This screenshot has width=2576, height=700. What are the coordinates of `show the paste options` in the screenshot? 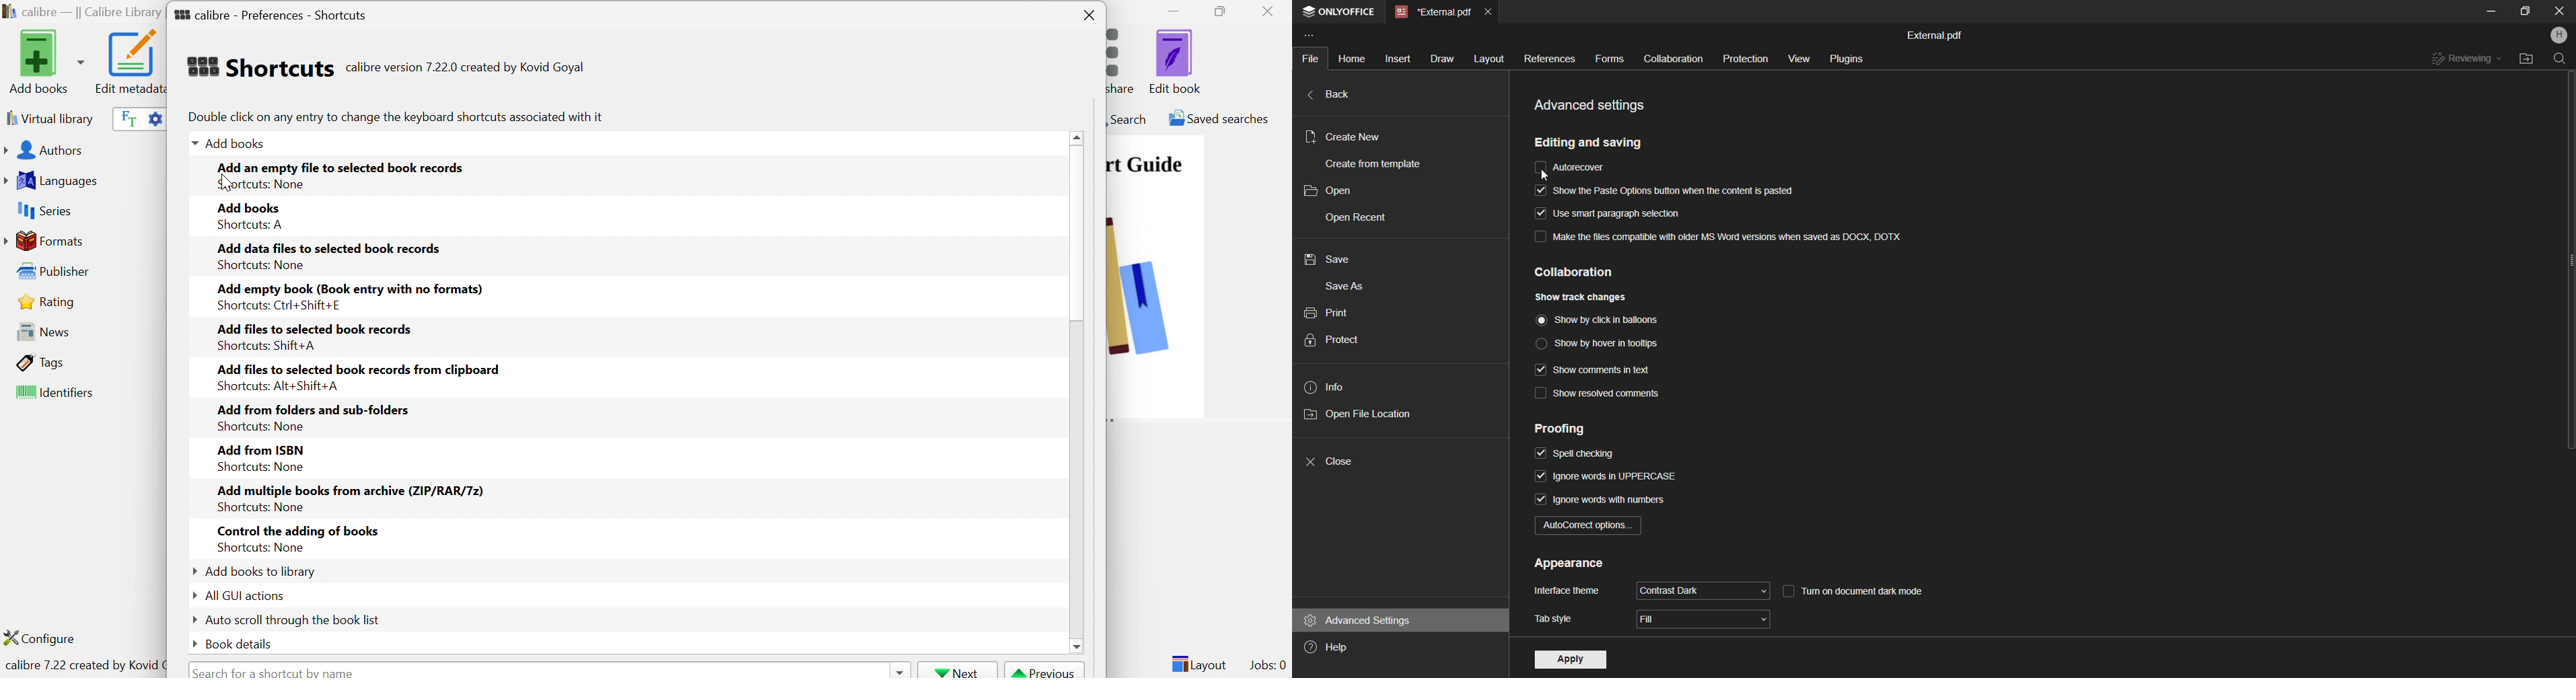 It's located at (1663, 192).